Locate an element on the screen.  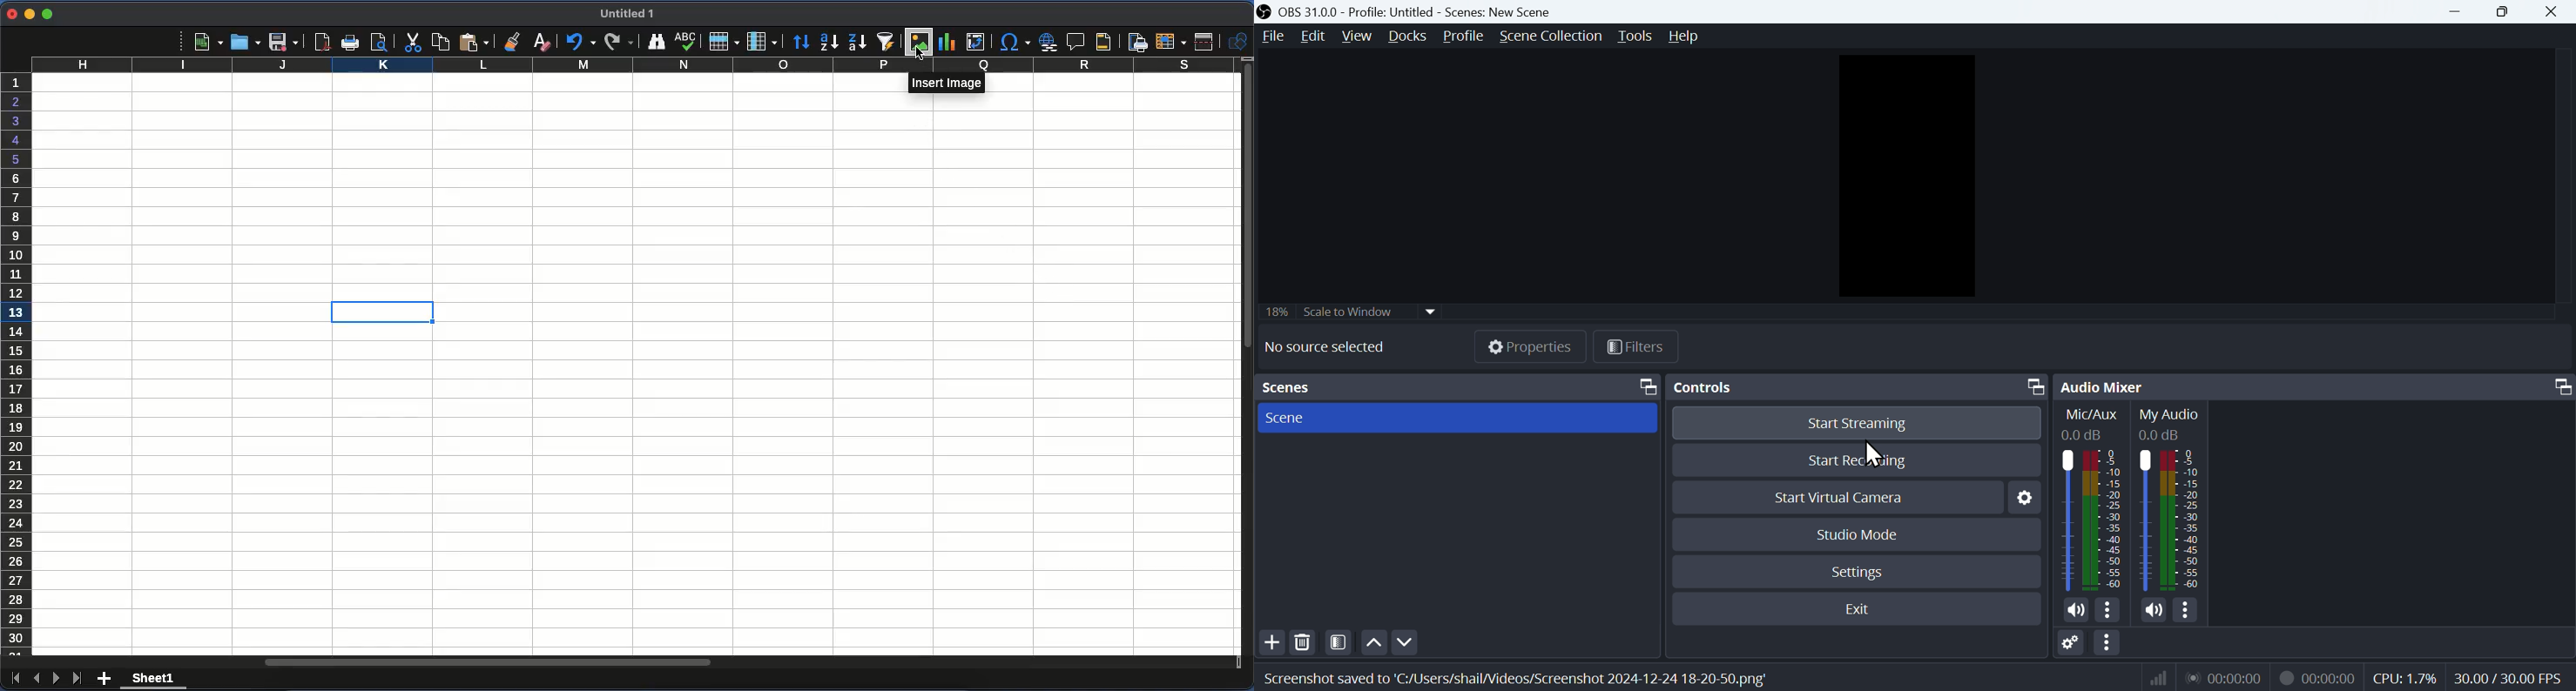
new is located at coordinates (208, 43).